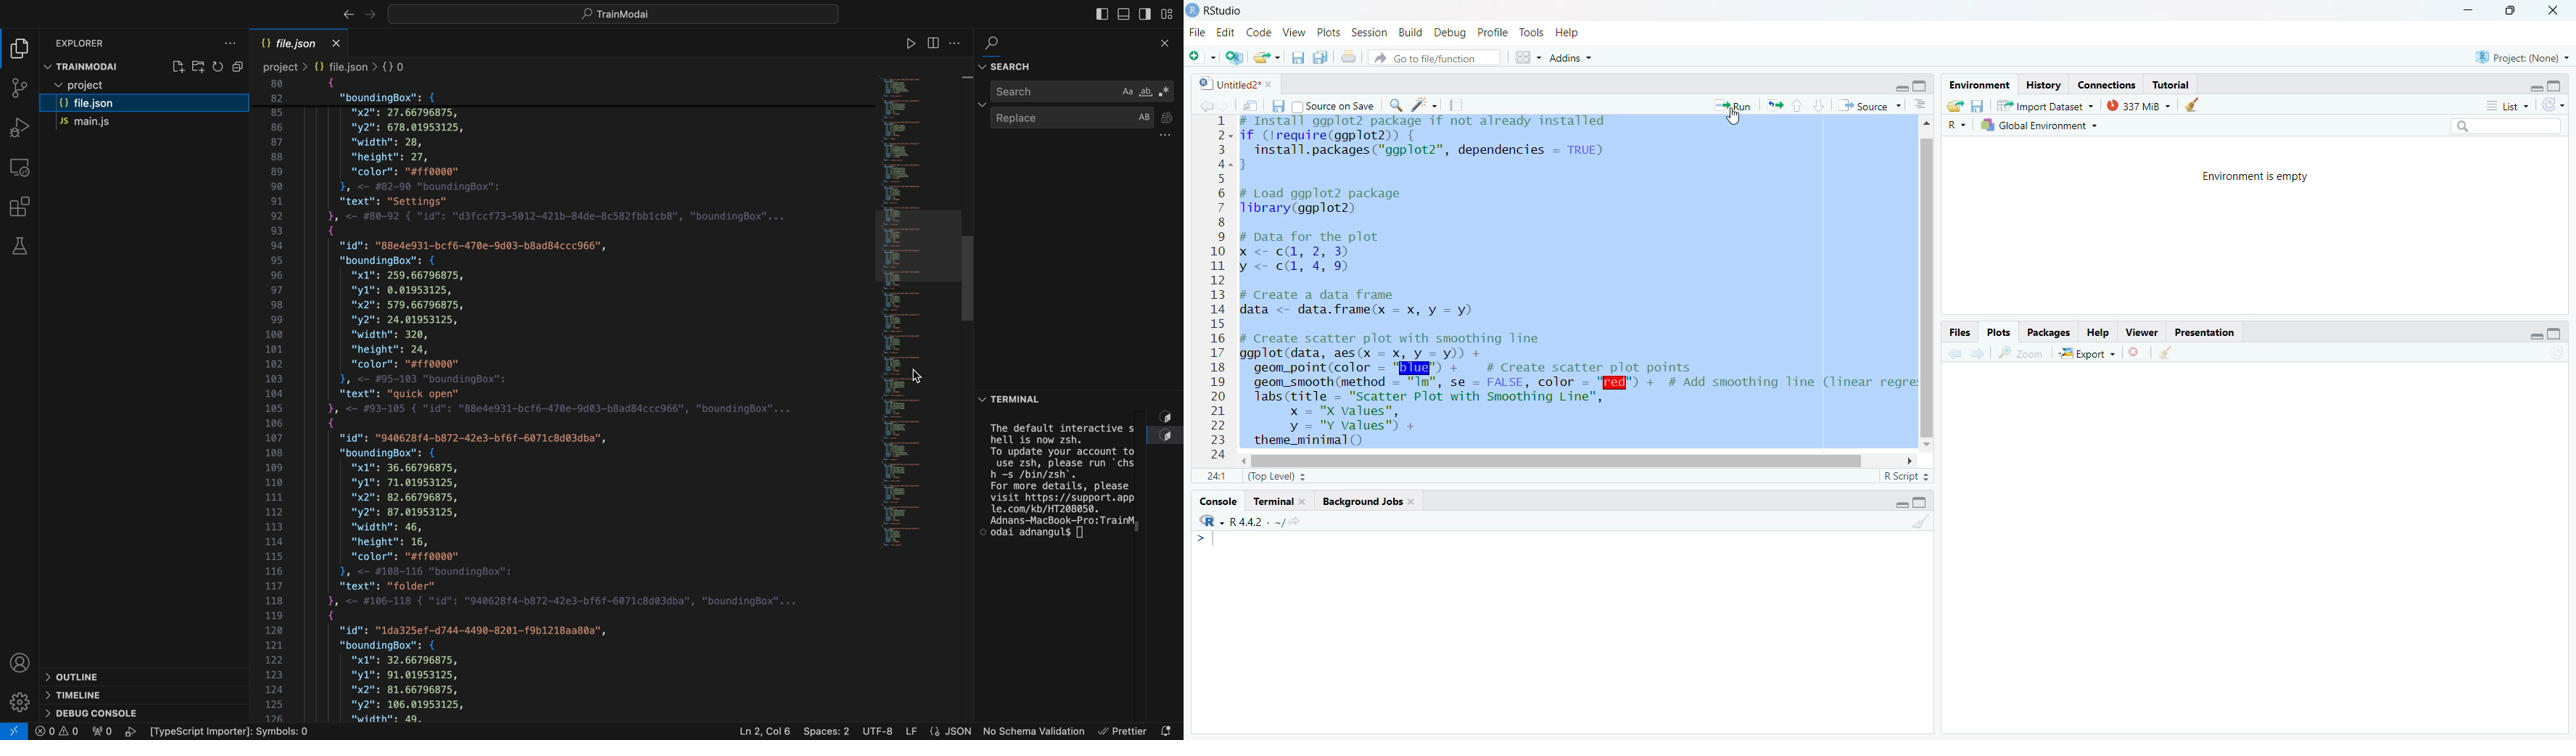  What do you see at coordinates (2175, 85) in the screenshot?
I see `Tutorial` at bounding box center [2175, 85].